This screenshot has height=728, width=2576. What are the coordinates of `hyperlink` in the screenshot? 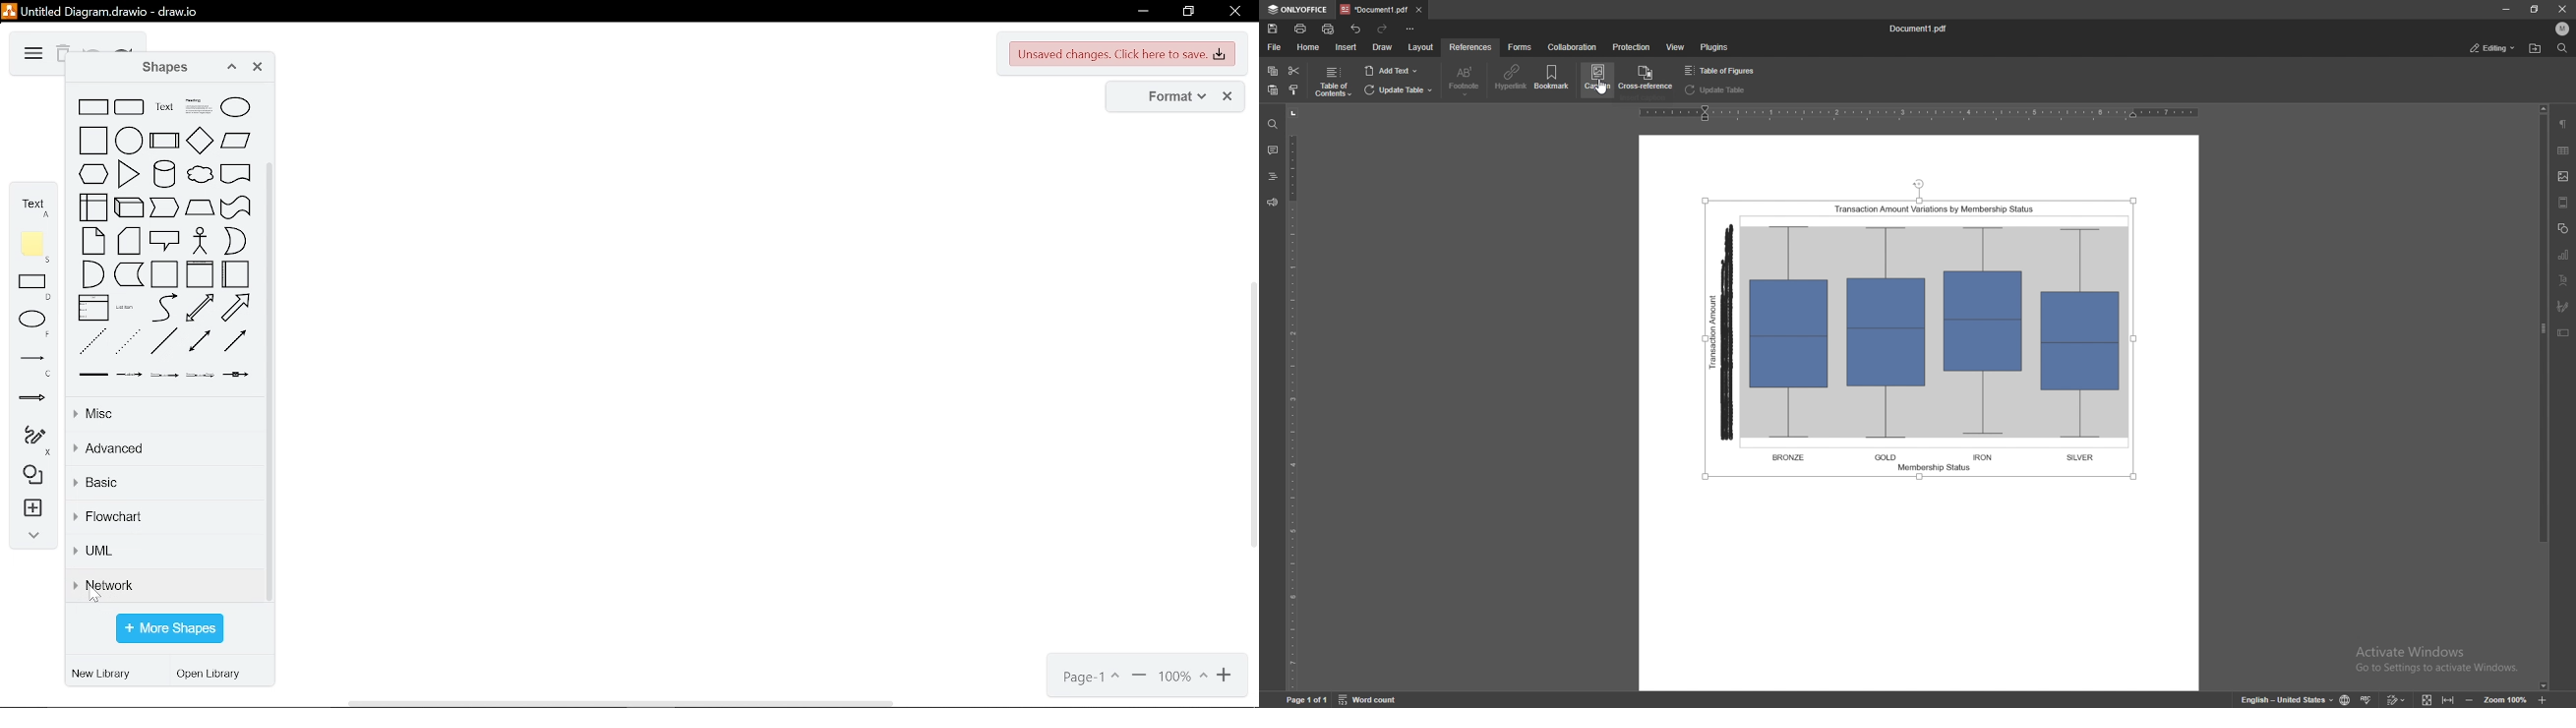 It's located at (1512, 78).